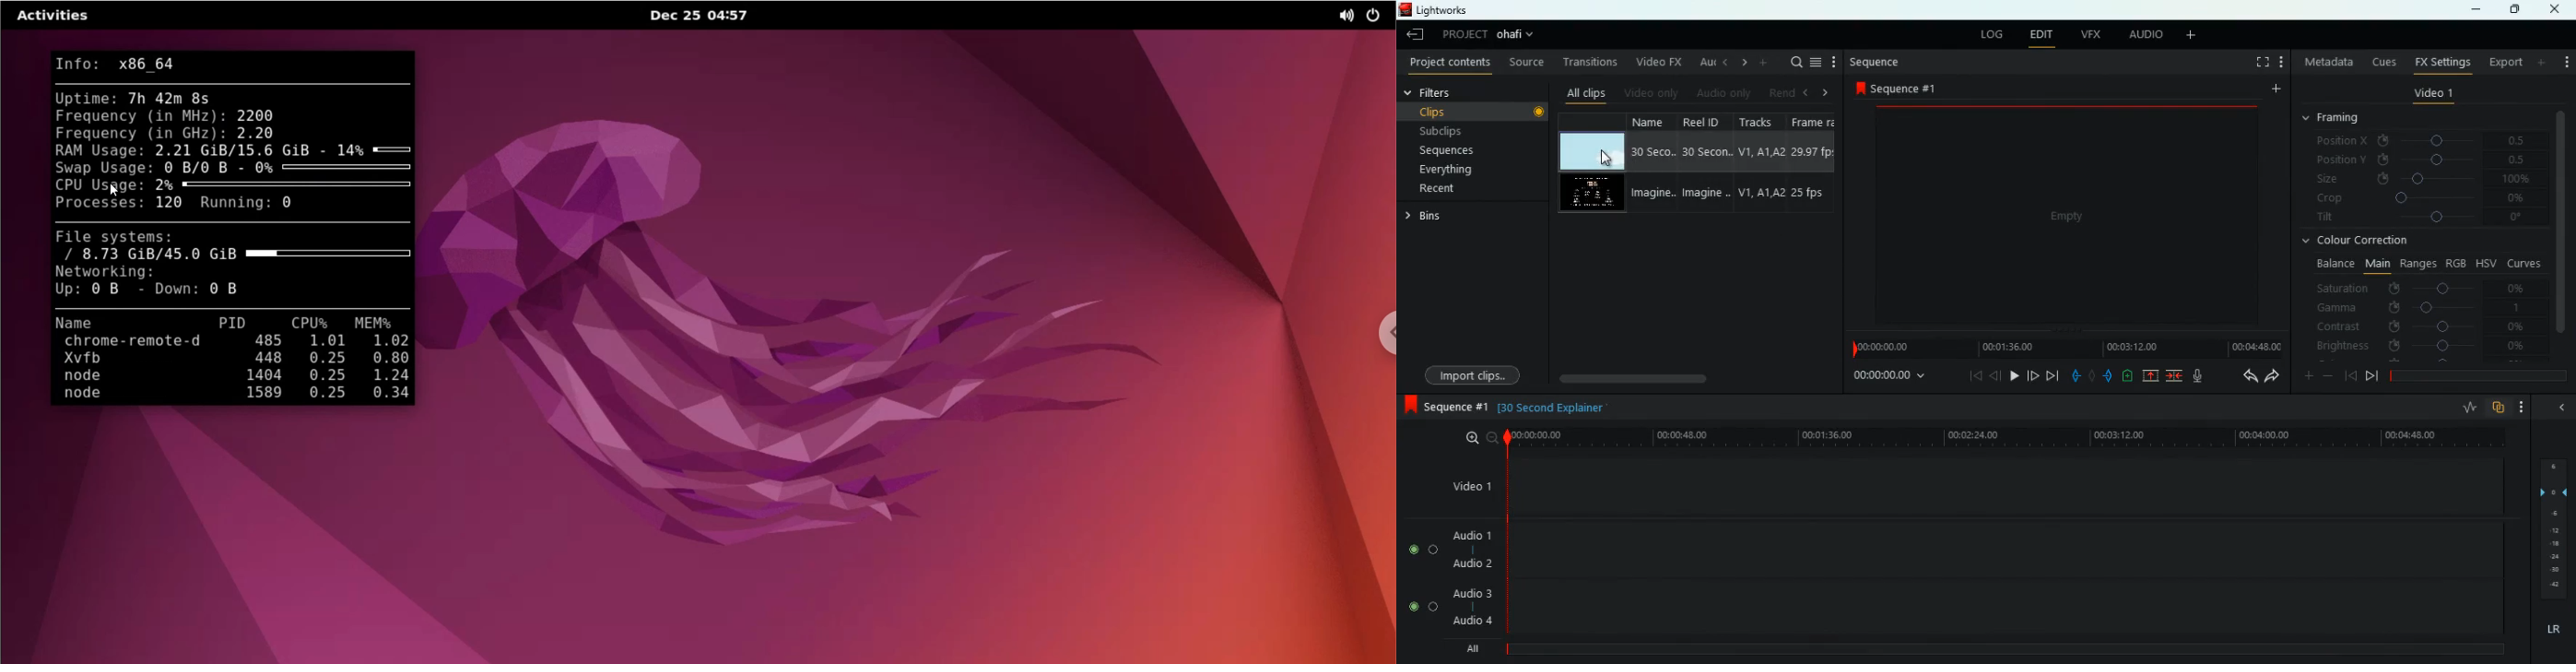 The height and width of the screenshot is (672, 2576). I want to click on zoom, so click(1476, 439).